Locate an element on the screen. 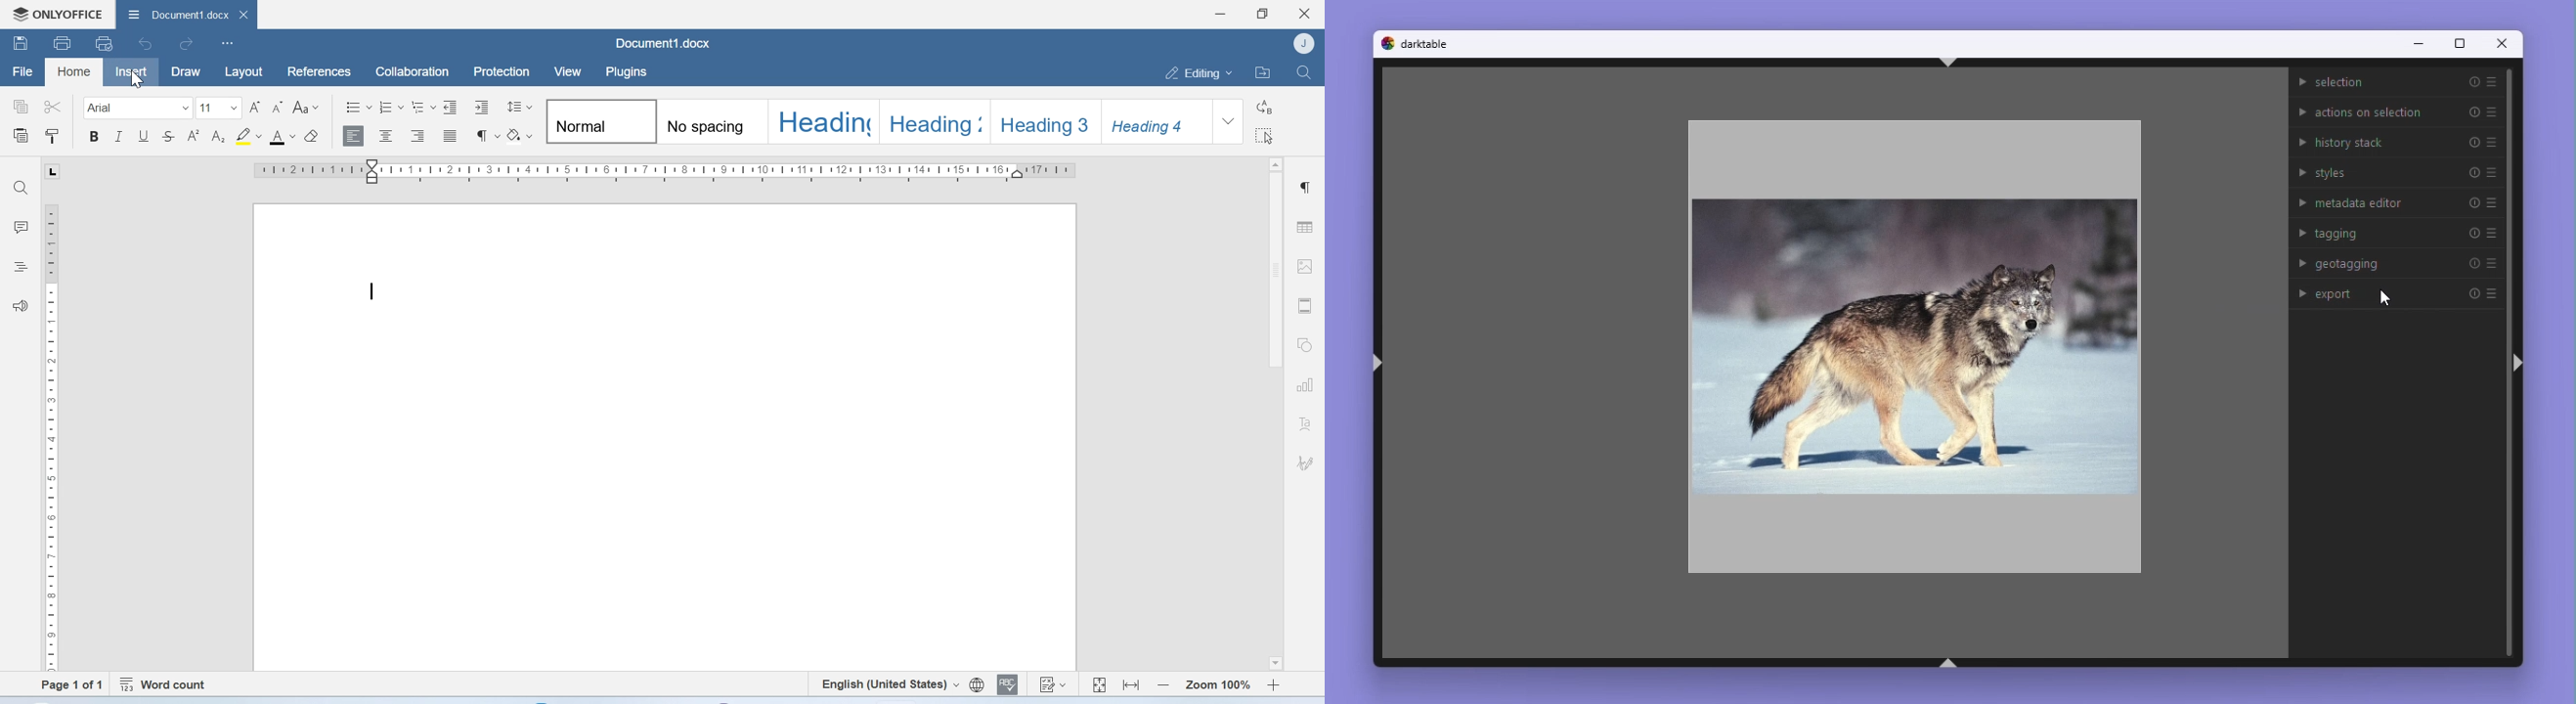 The width and height of the screenshot is (2576, 728). Document1.docx is located at coordinates (662, 43).